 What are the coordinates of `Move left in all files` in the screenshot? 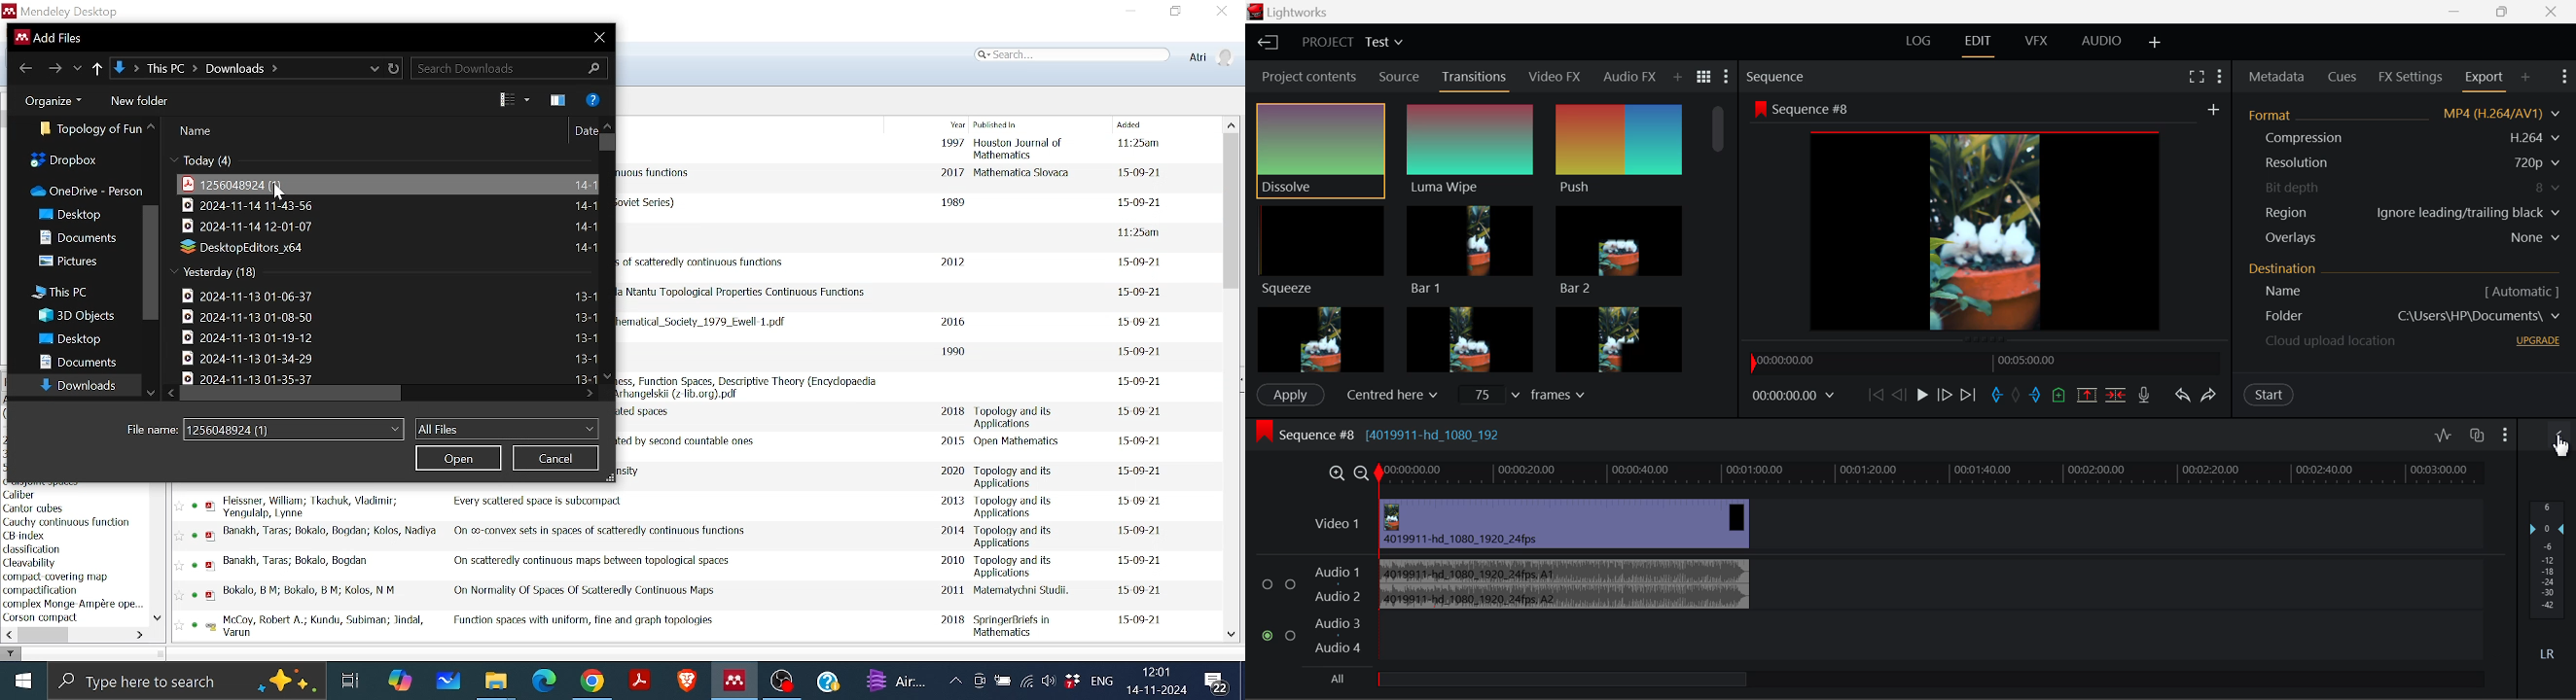 It's located at (169, 395).